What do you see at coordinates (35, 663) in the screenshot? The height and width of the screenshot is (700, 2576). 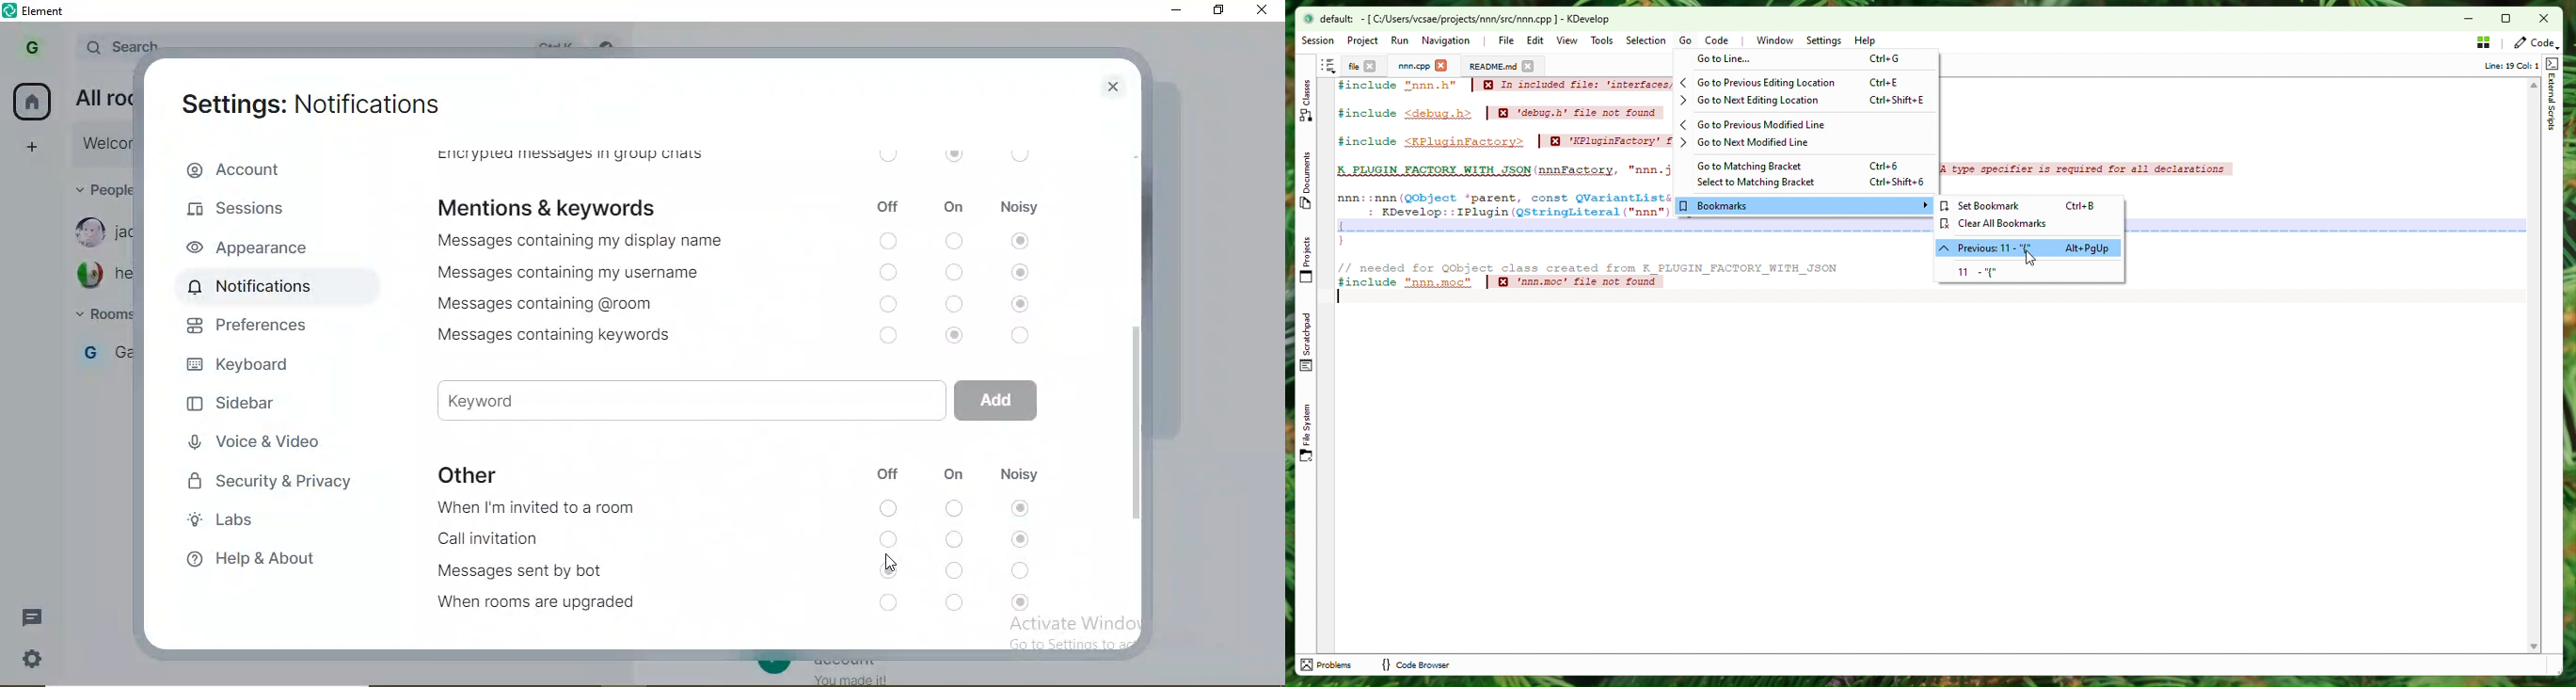 I see `settings` at bounding box center [35, 663].